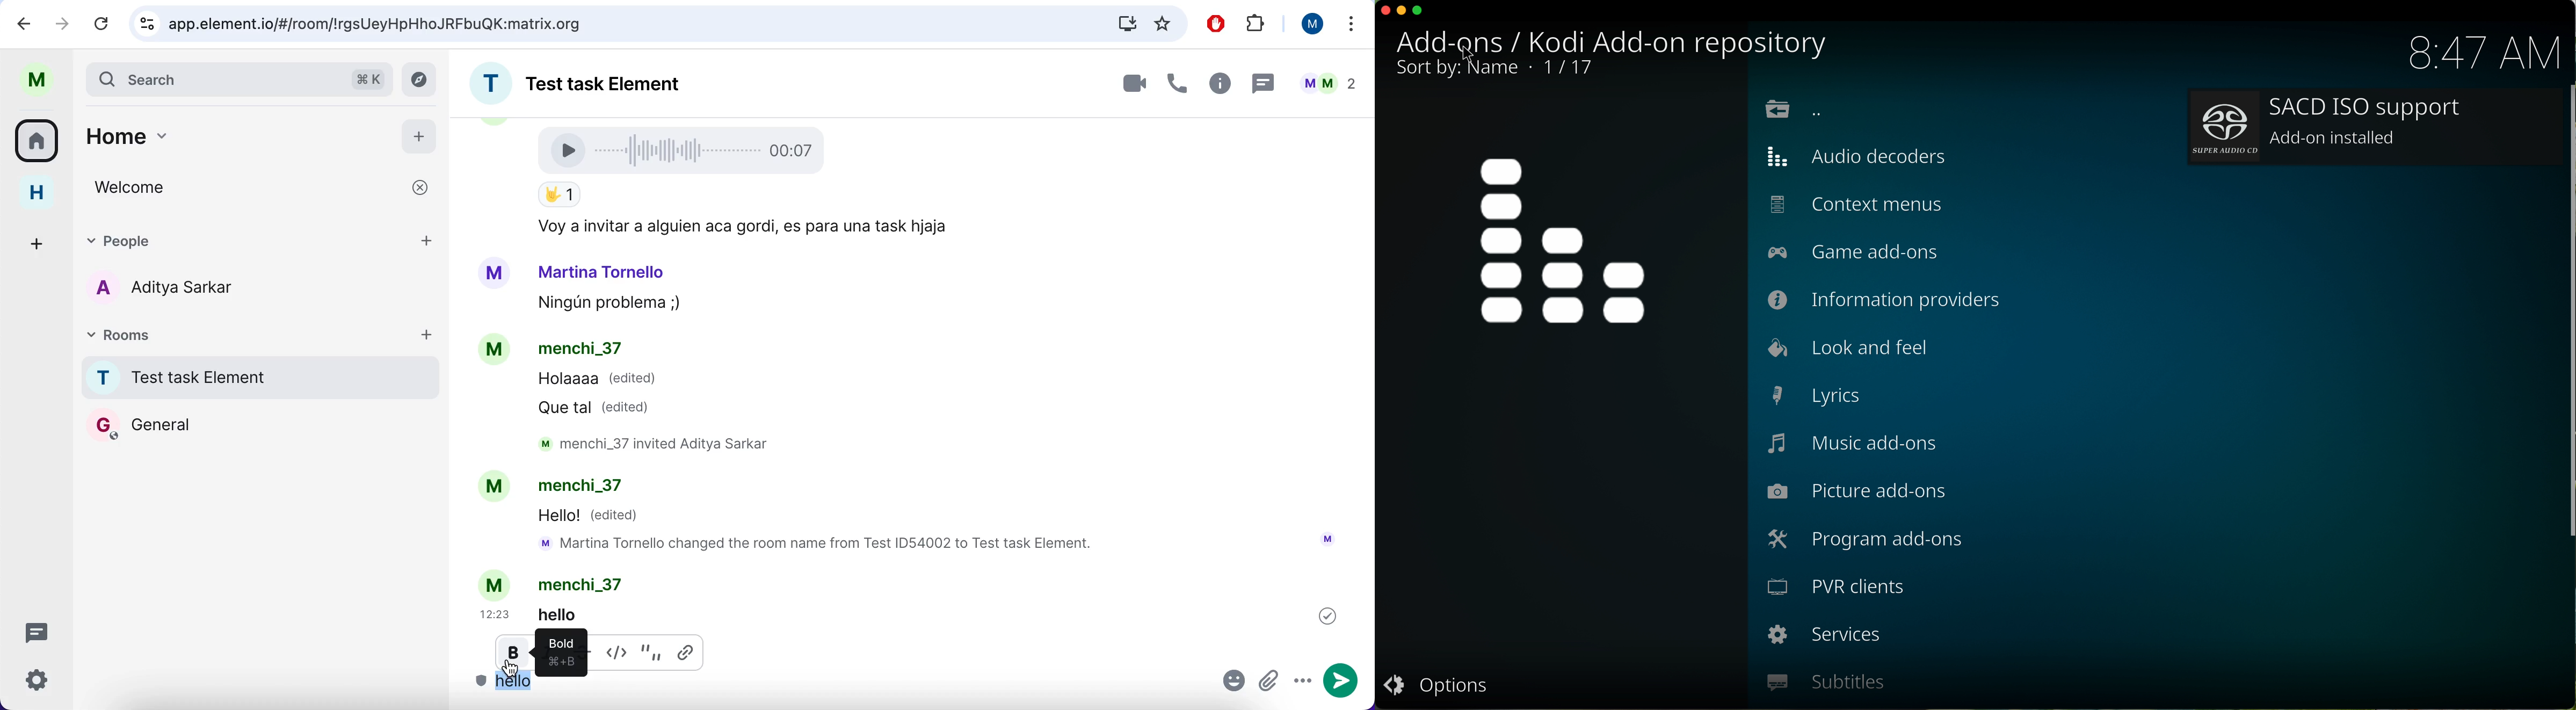 This screenshot has width=2576, height=728. Describe the element at coordinates (1383, 11) in the screenshot. I see `close` at that location.